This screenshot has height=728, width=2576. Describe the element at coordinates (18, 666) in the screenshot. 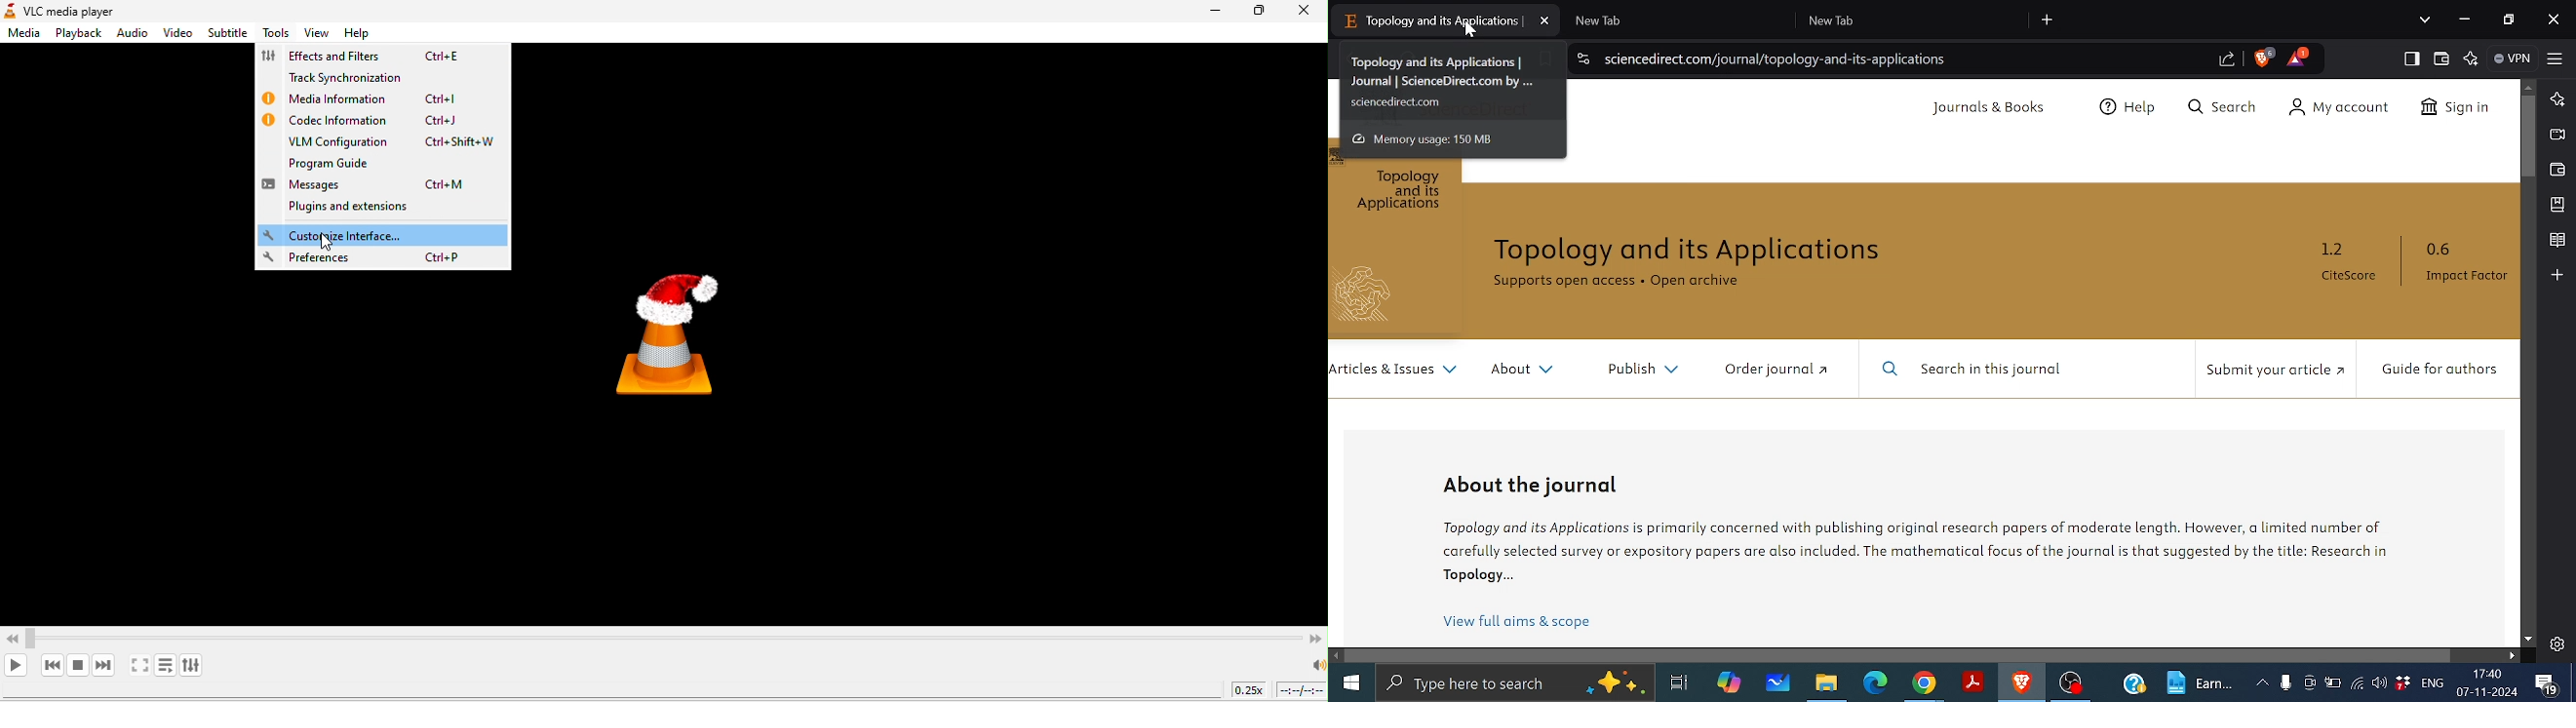

I see `play` at that location.